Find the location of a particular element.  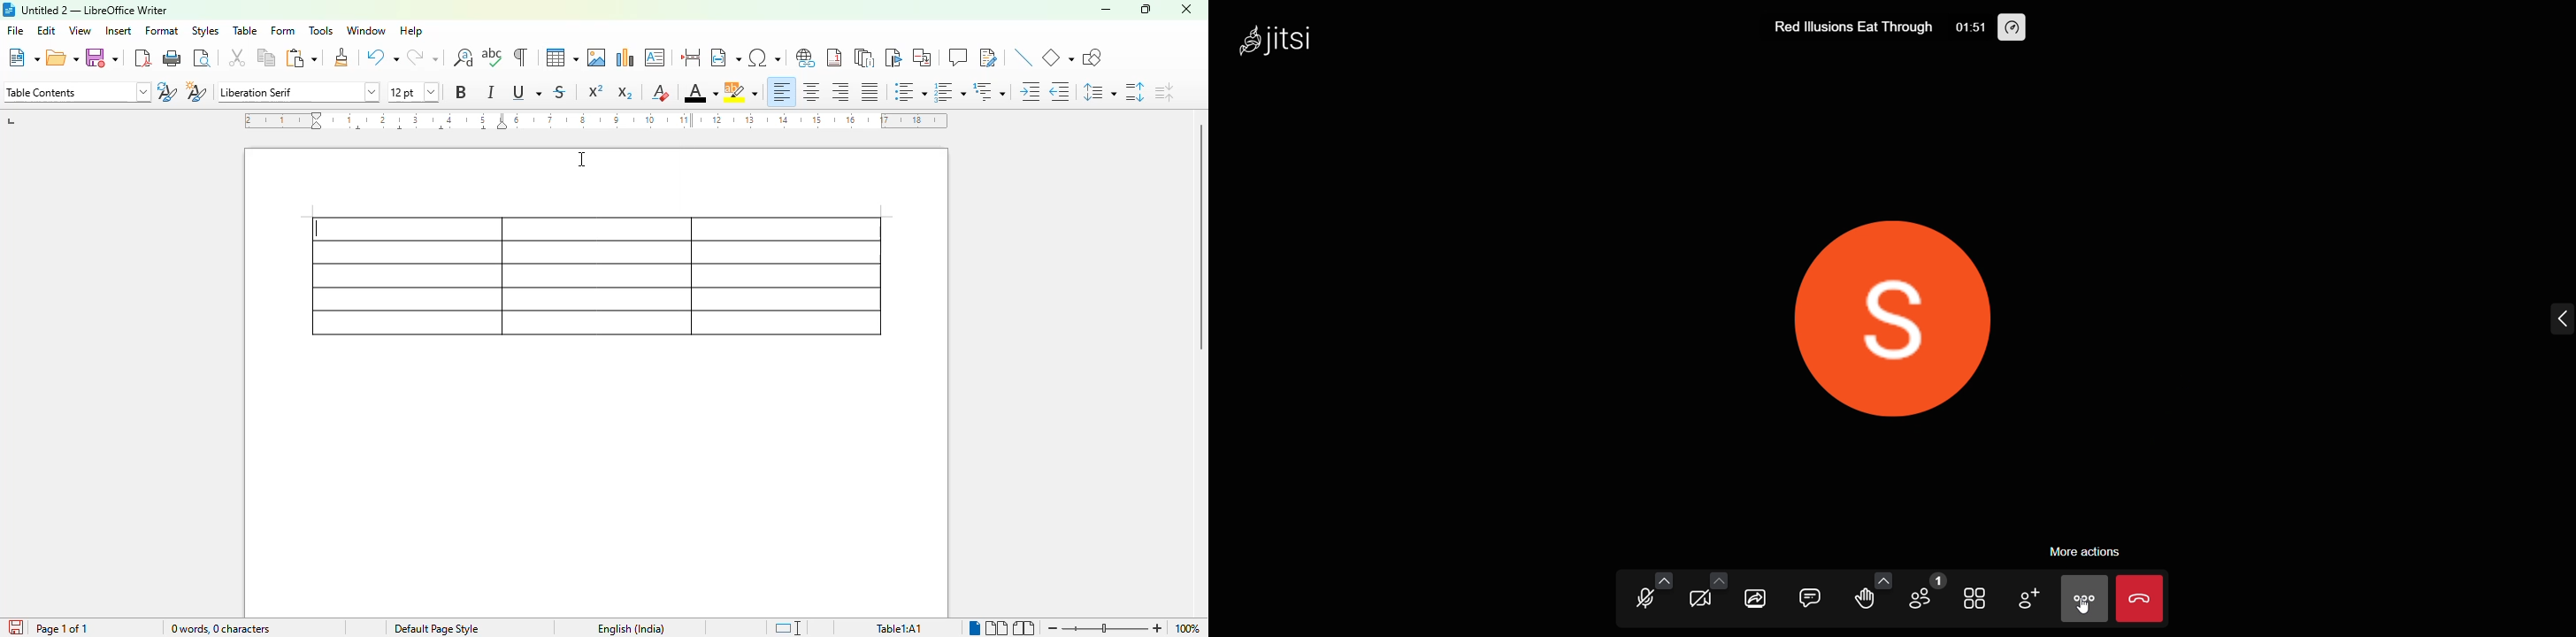

decrease indent is located at coordinates (1061, 91).